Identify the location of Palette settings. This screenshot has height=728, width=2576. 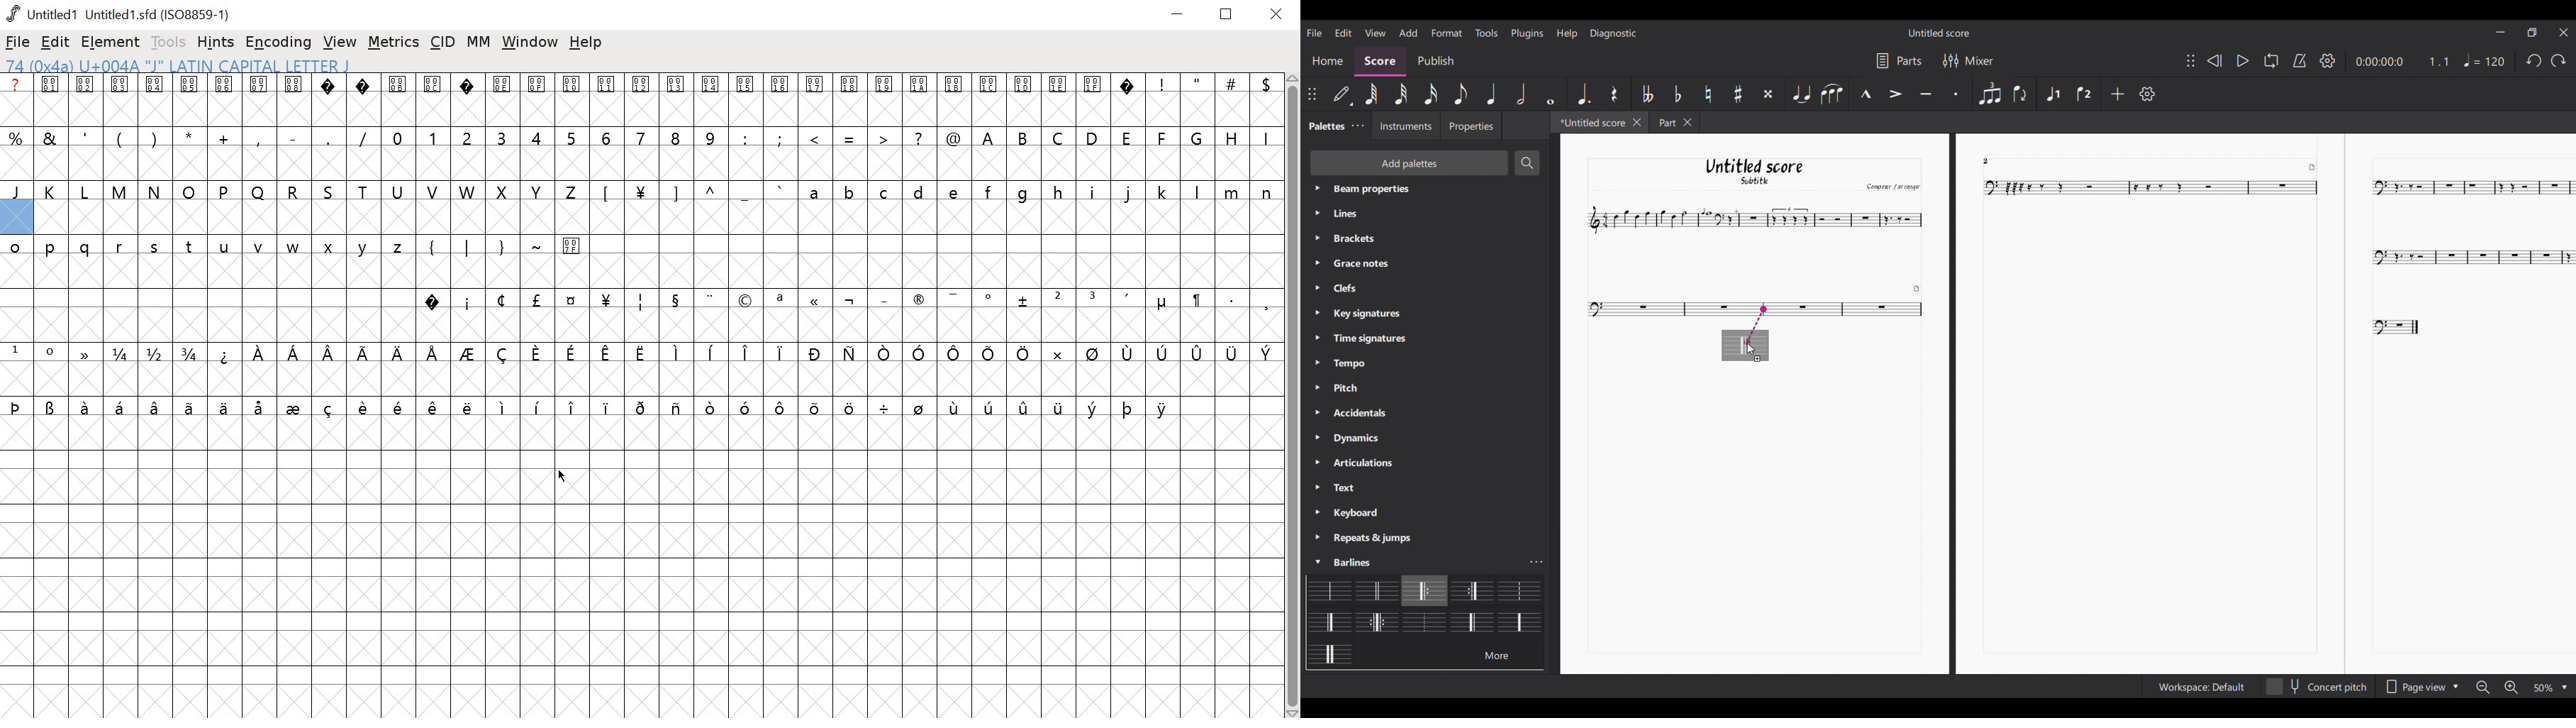
(1348, 412).